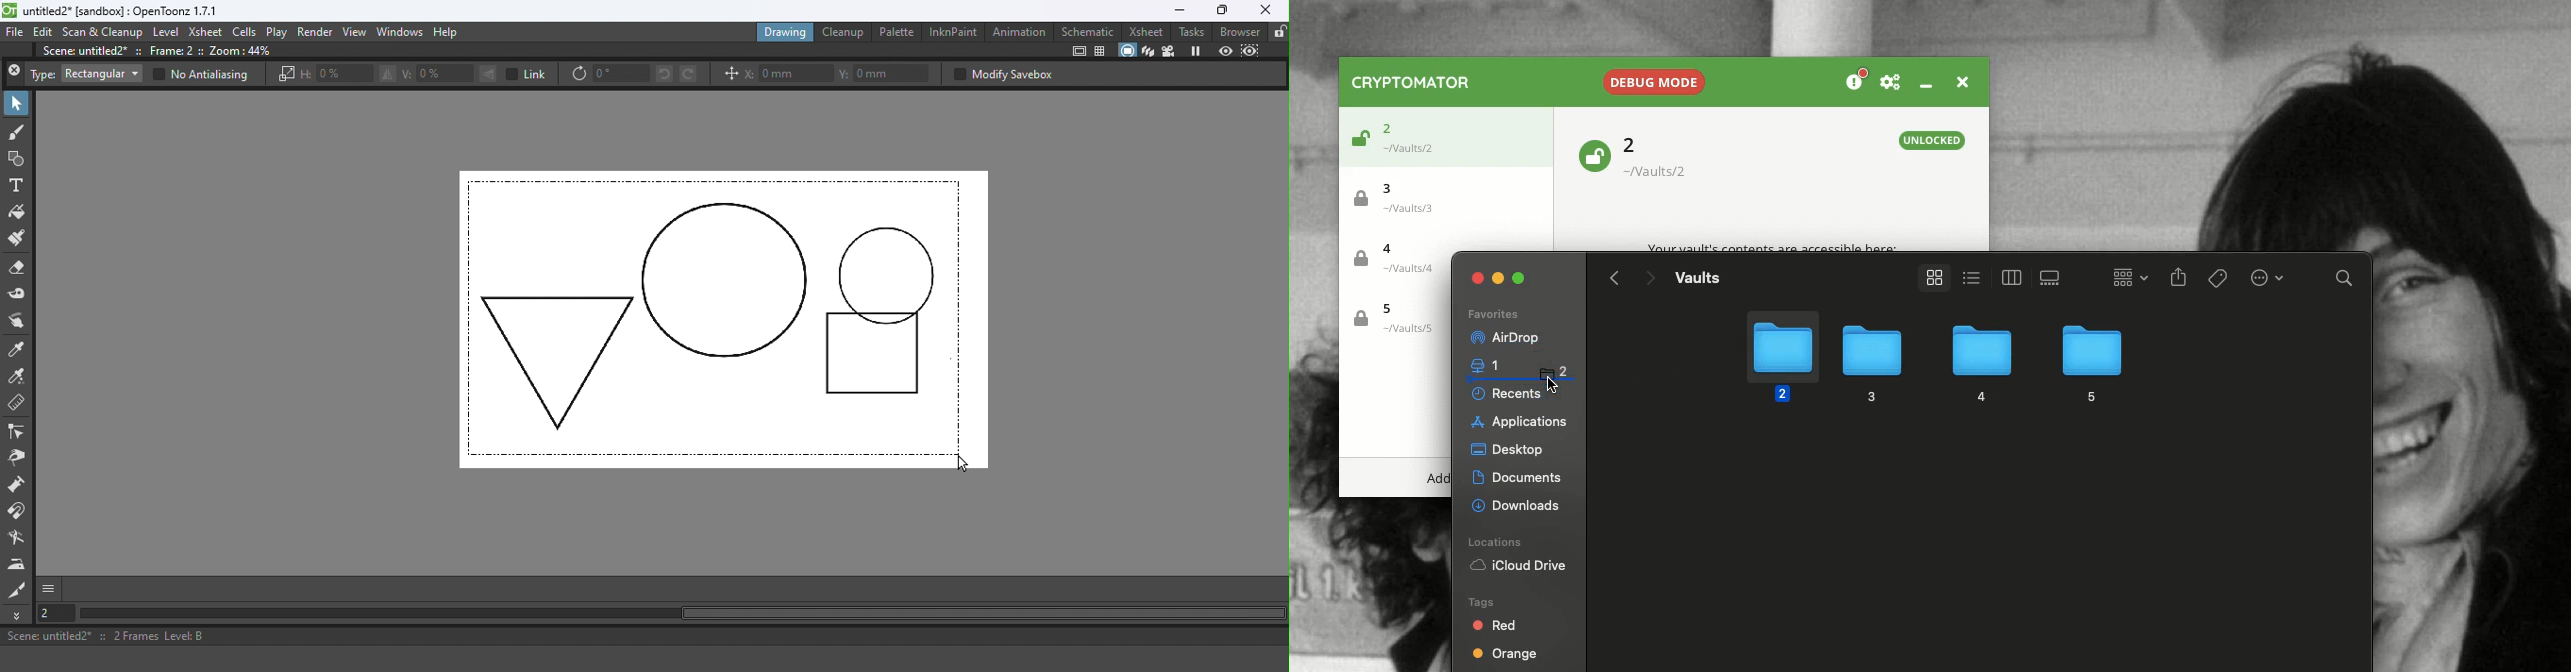 This screenshot has height=672, width=2576. I want to click on Horizontal scroll bar, so click(692, 614).